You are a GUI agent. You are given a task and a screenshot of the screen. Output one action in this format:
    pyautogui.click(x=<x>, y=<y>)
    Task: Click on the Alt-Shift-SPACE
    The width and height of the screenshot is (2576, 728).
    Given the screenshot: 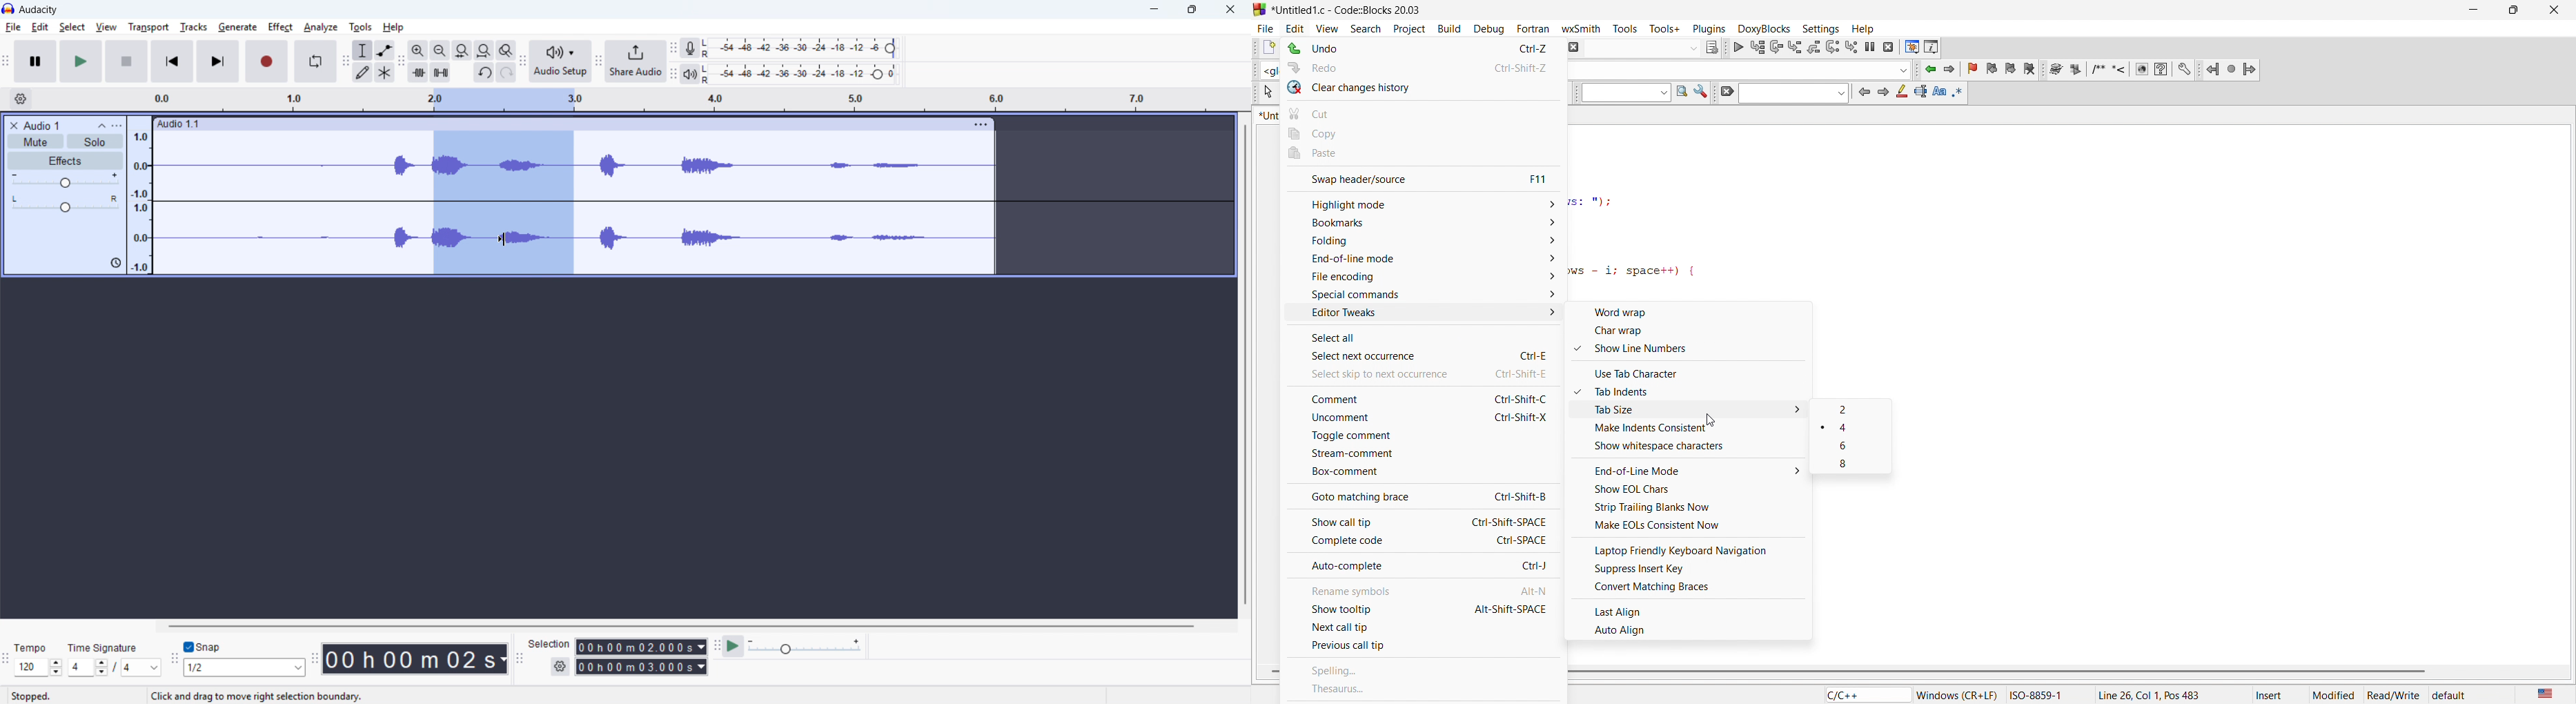 What is the action you would take?
    pyautogui.click(x=1509, y=609)
    